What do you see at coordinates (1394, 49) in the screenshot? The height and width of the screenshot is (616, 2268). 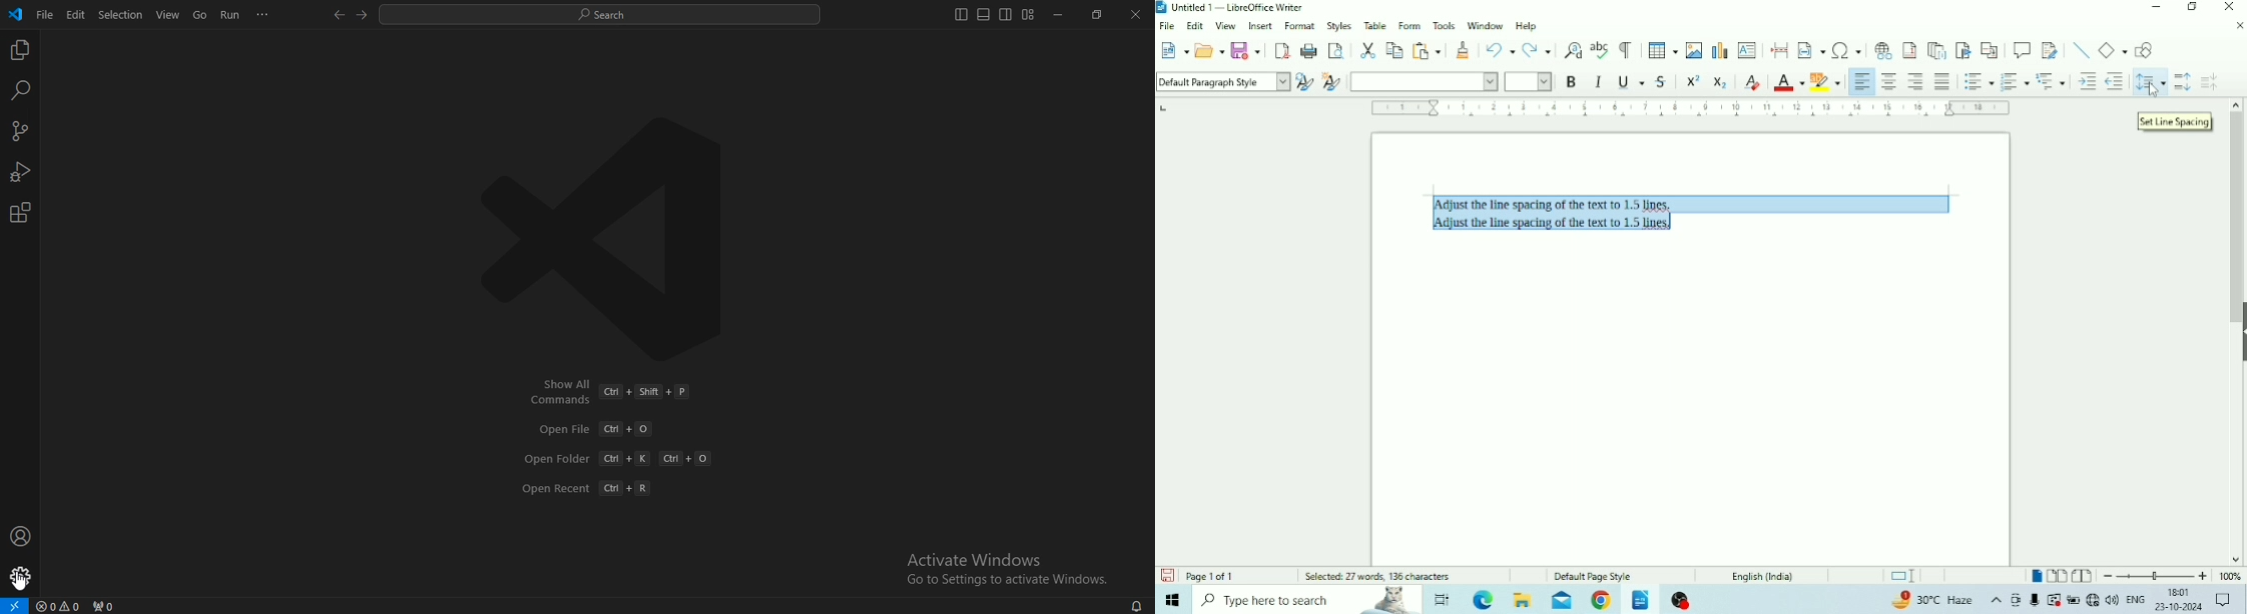 I see `Copy` at bounding box center [1394, 49].